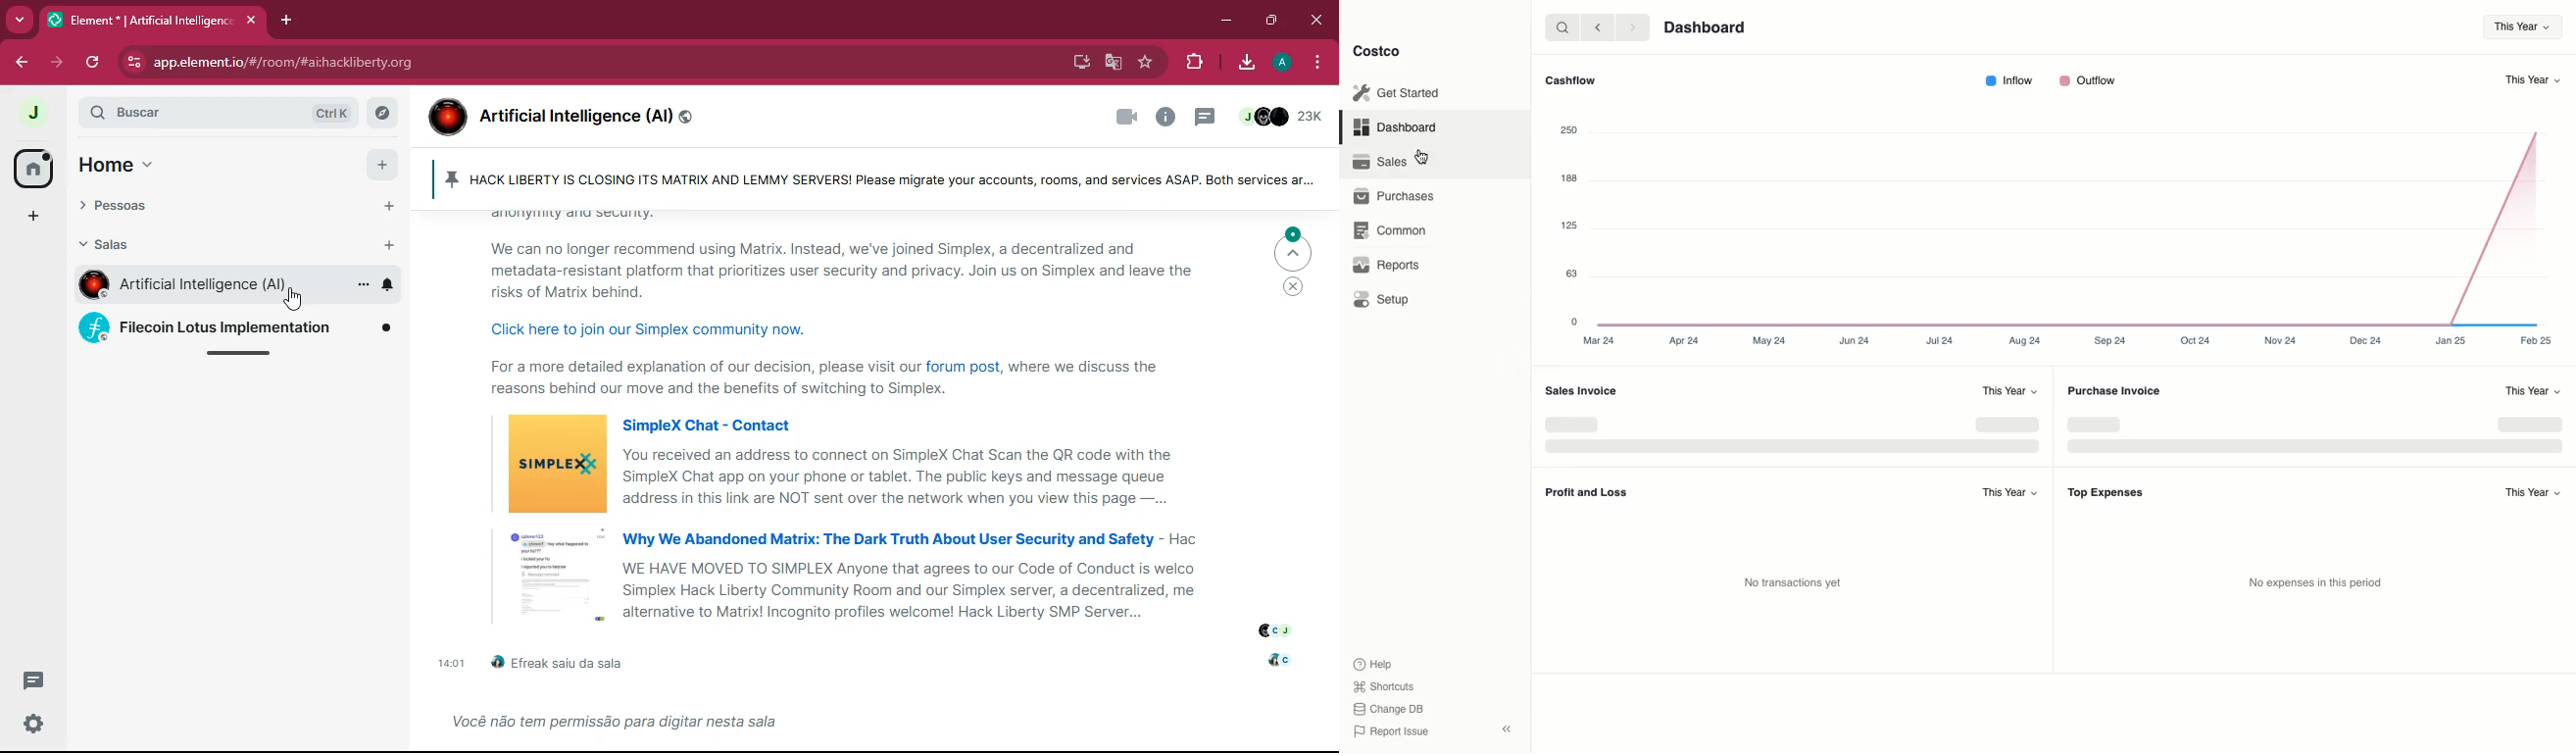 Image resolution: width=2576 pixels, height=756 pixels. I want to click on salas, so click(140, 248).